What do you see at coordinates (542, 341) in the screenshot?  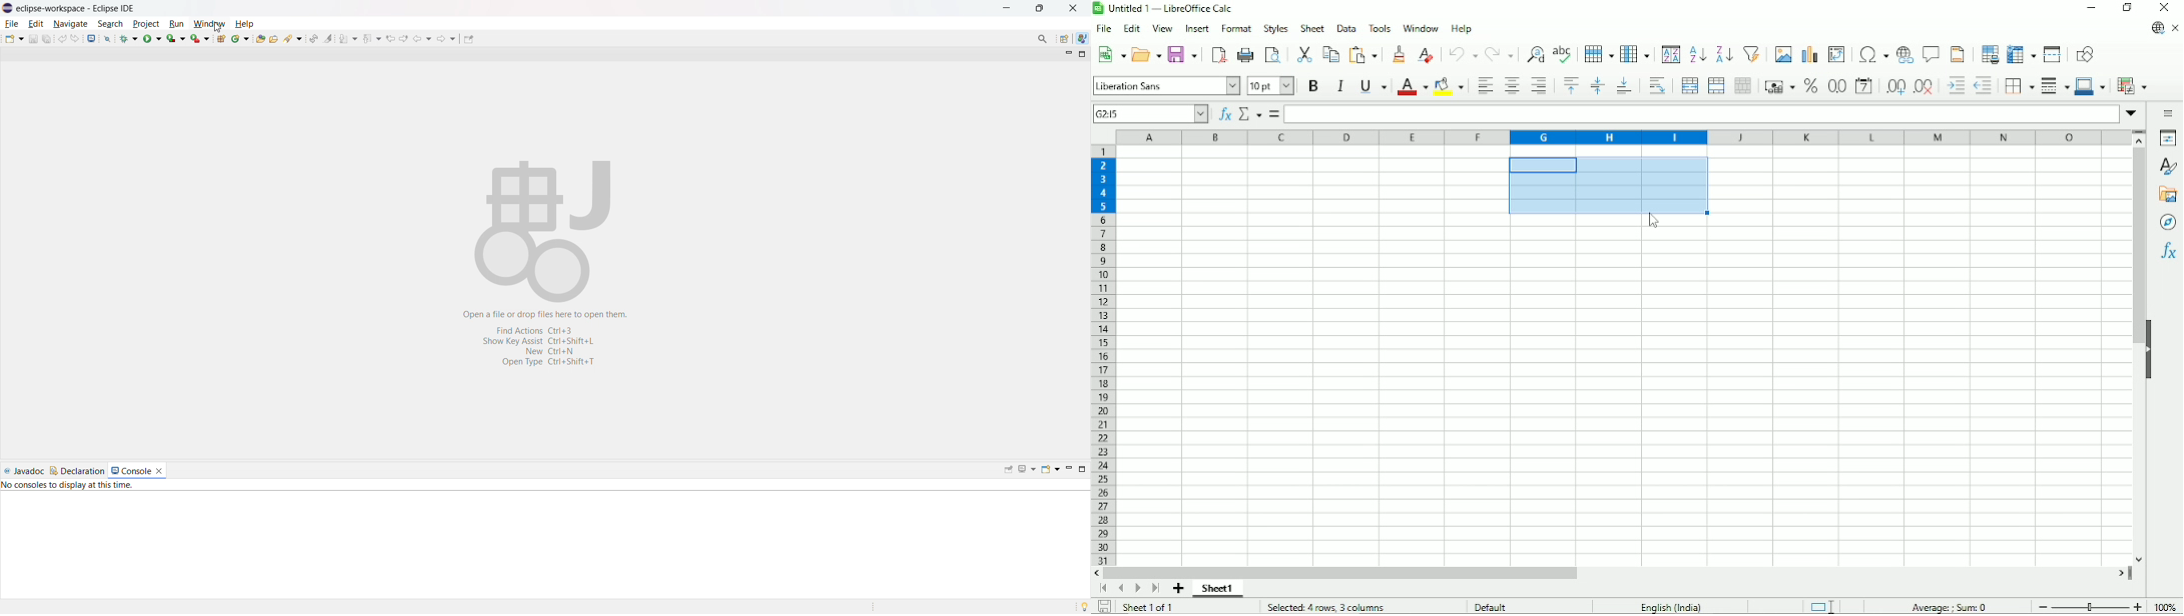 I see `Show key assist Ctrl+Shift+L` at bounding box center [542, 341].